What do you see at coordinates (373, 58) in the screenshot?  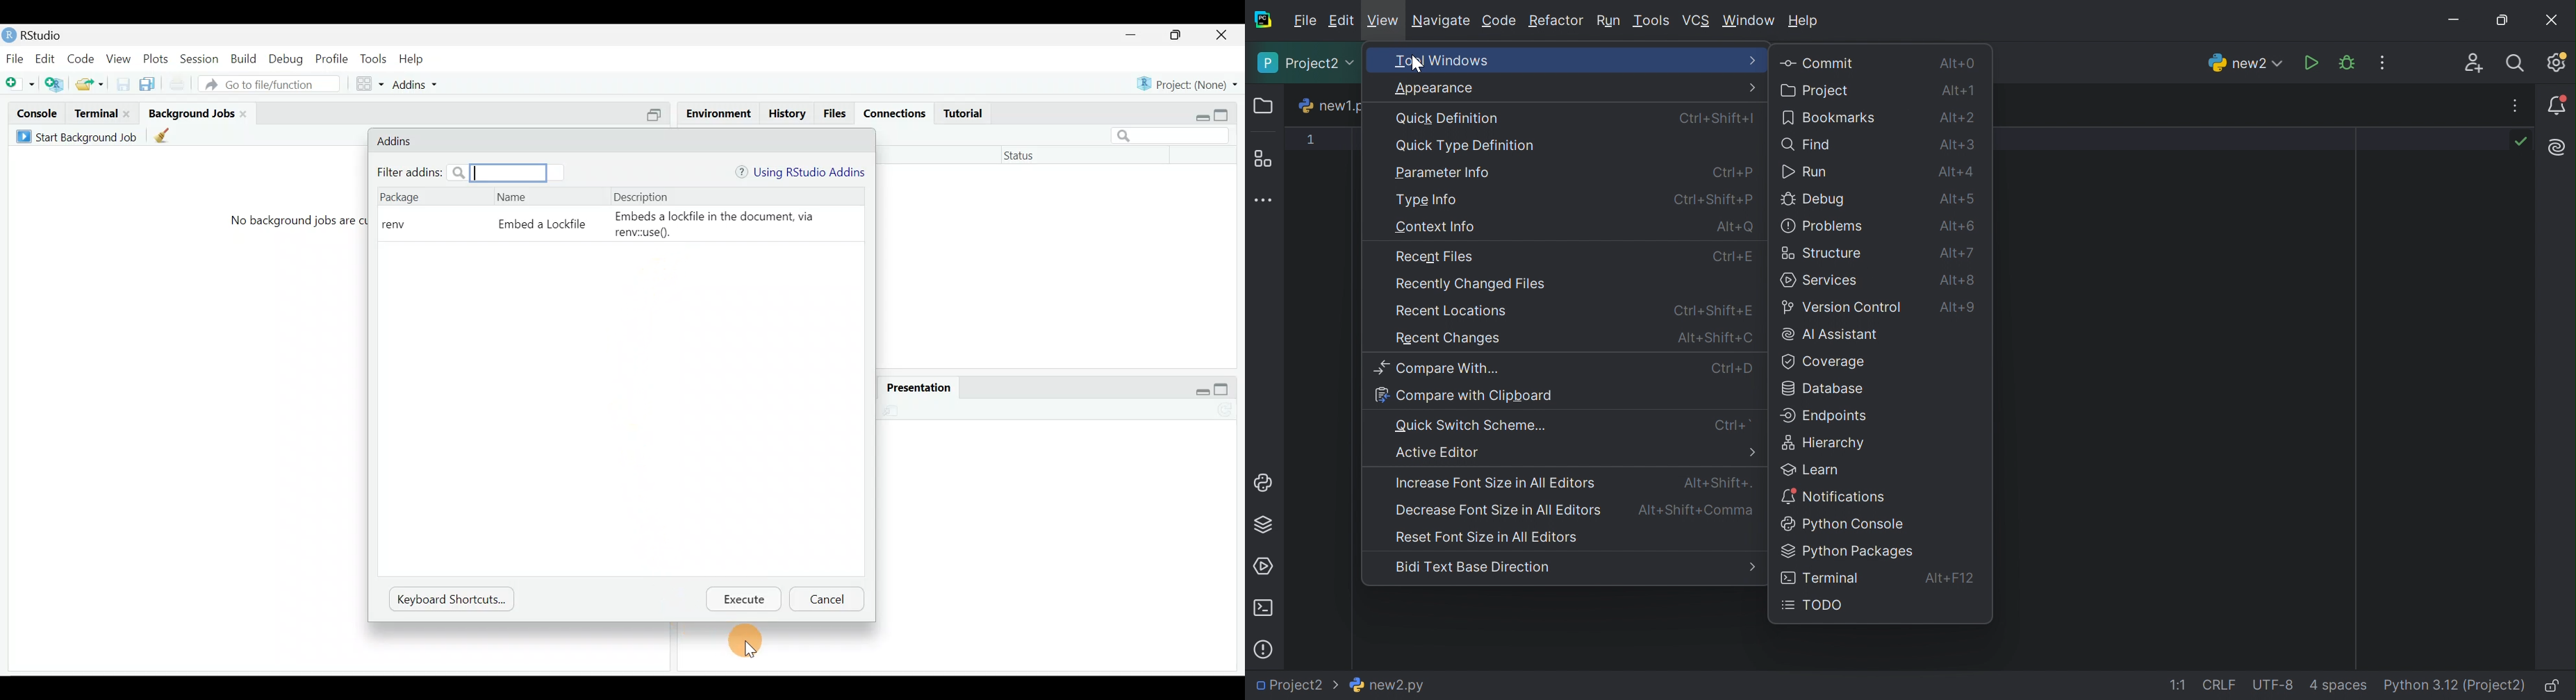 I see `Tools` at bounding box center [373, 58].